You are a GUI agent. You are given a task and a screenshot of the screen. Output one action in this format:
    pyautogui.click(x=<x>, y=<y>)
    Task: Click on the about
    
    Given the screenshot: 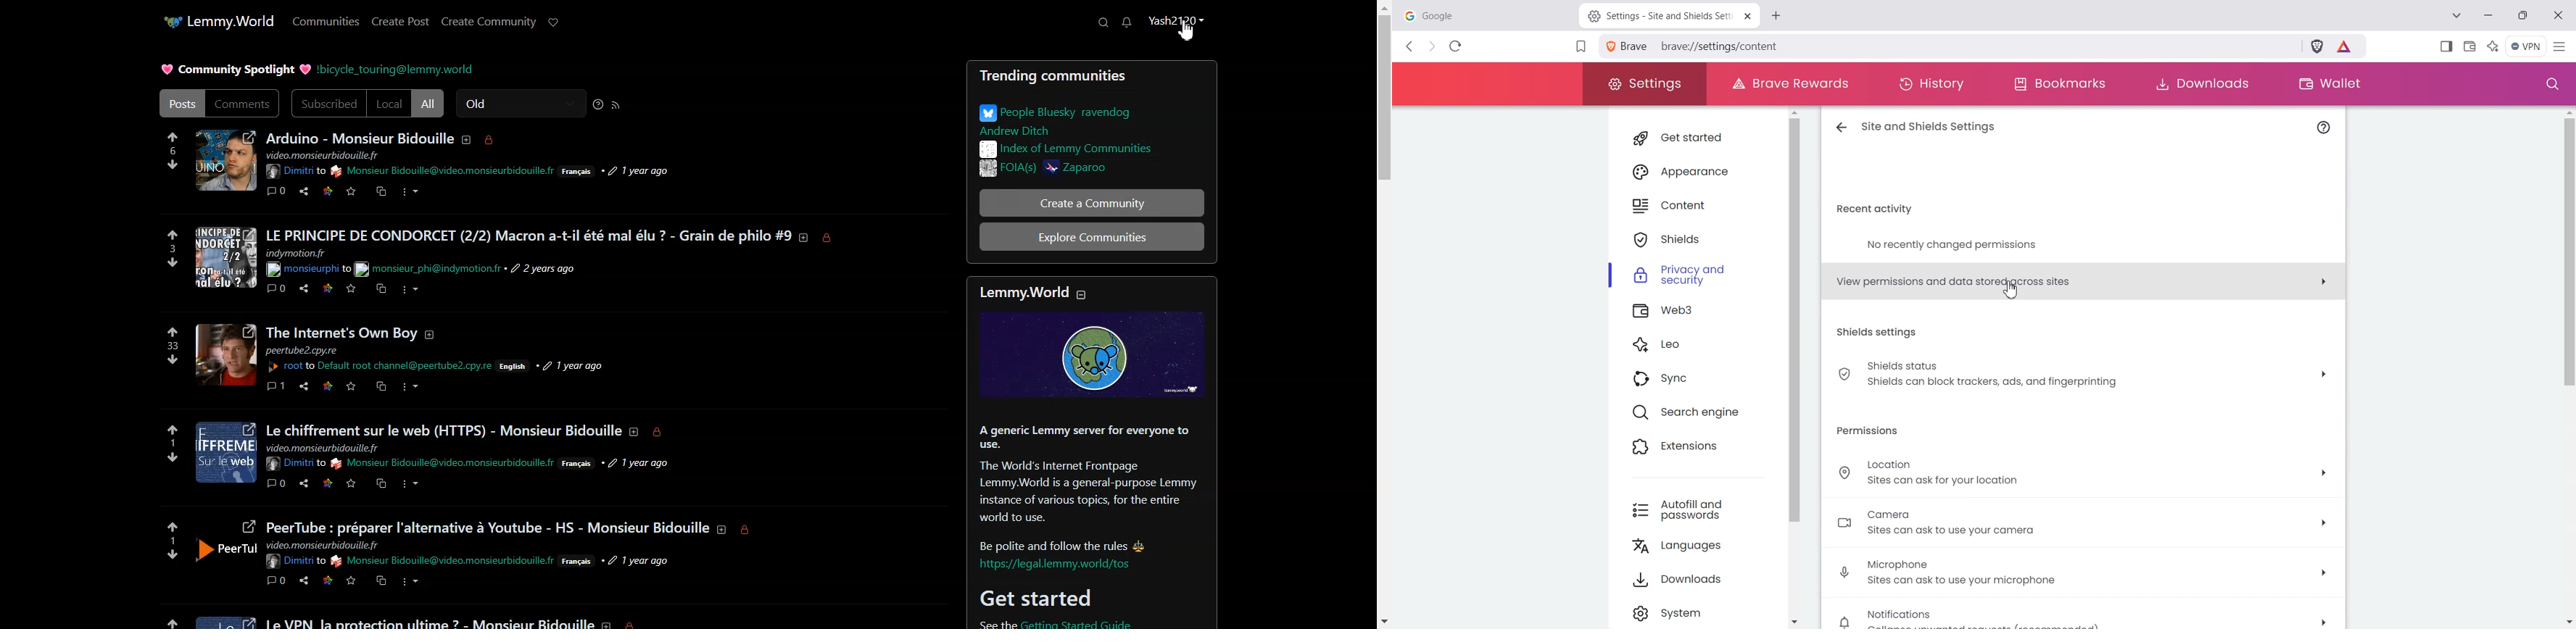 What is the action you would take?
    pyautogui.click(x=637, y=434)
    